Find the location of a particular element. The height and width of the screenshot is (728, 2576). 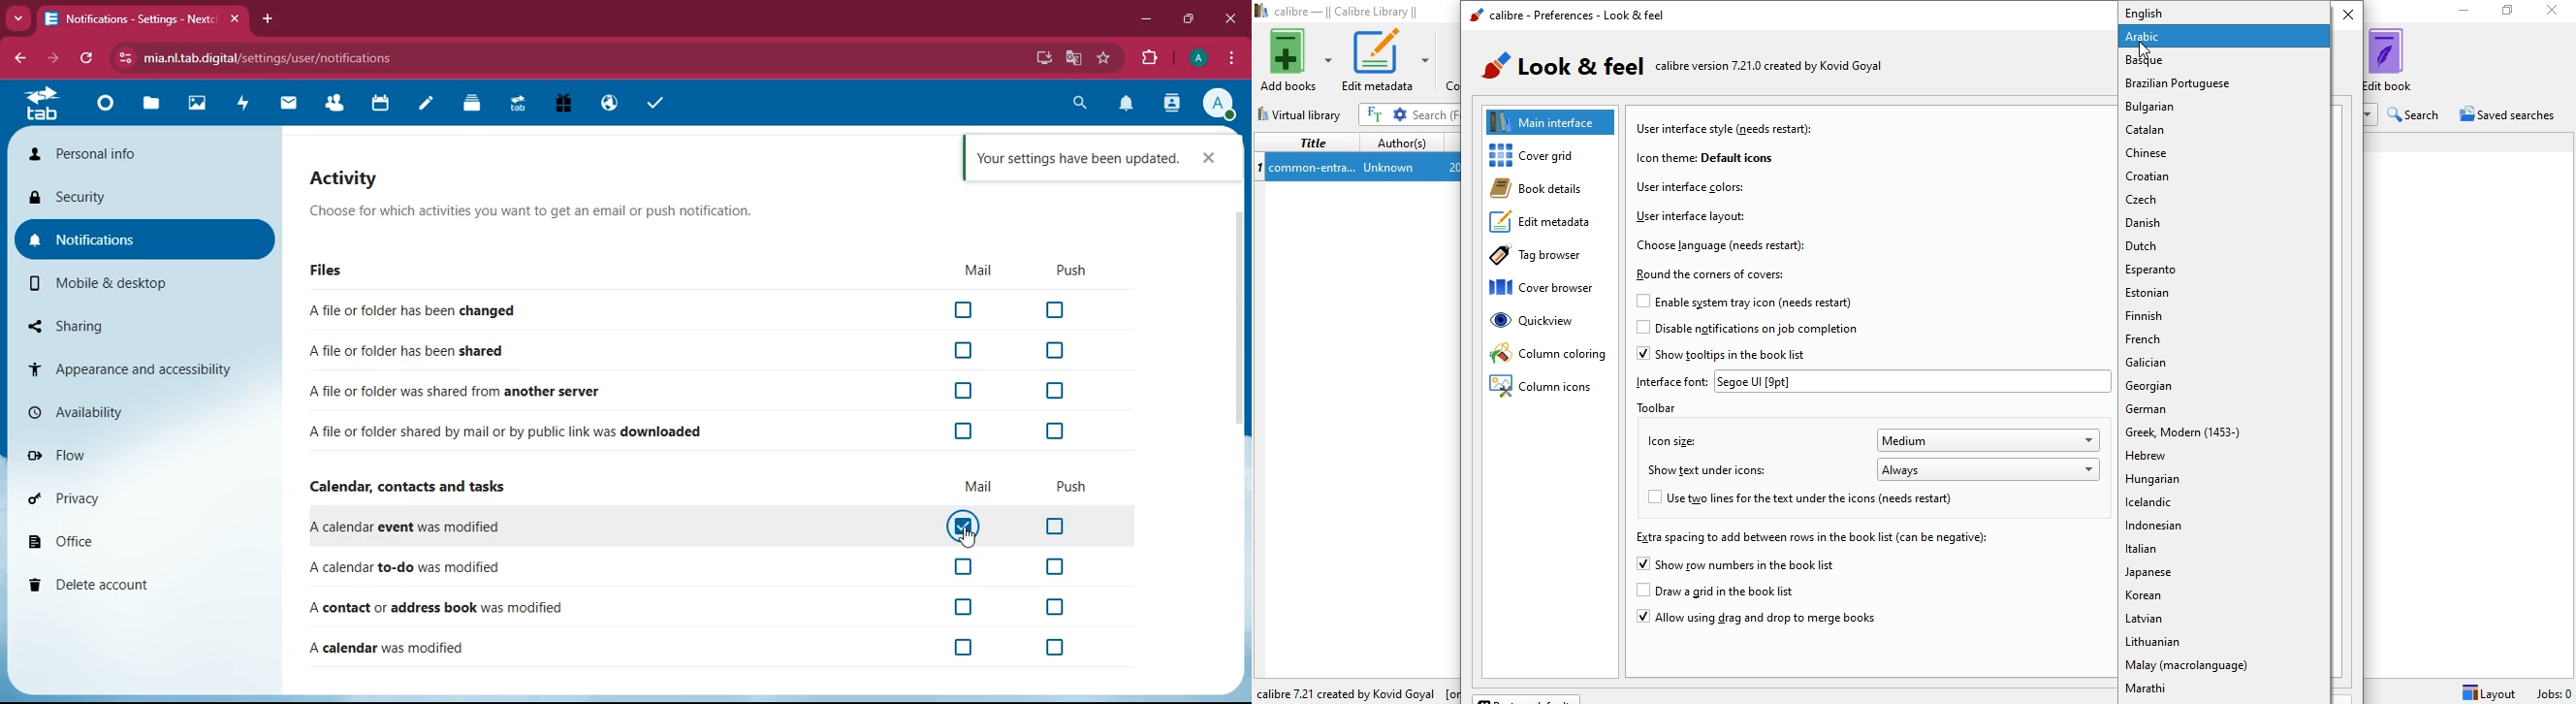

danish is located at coordinates (2225, 223).